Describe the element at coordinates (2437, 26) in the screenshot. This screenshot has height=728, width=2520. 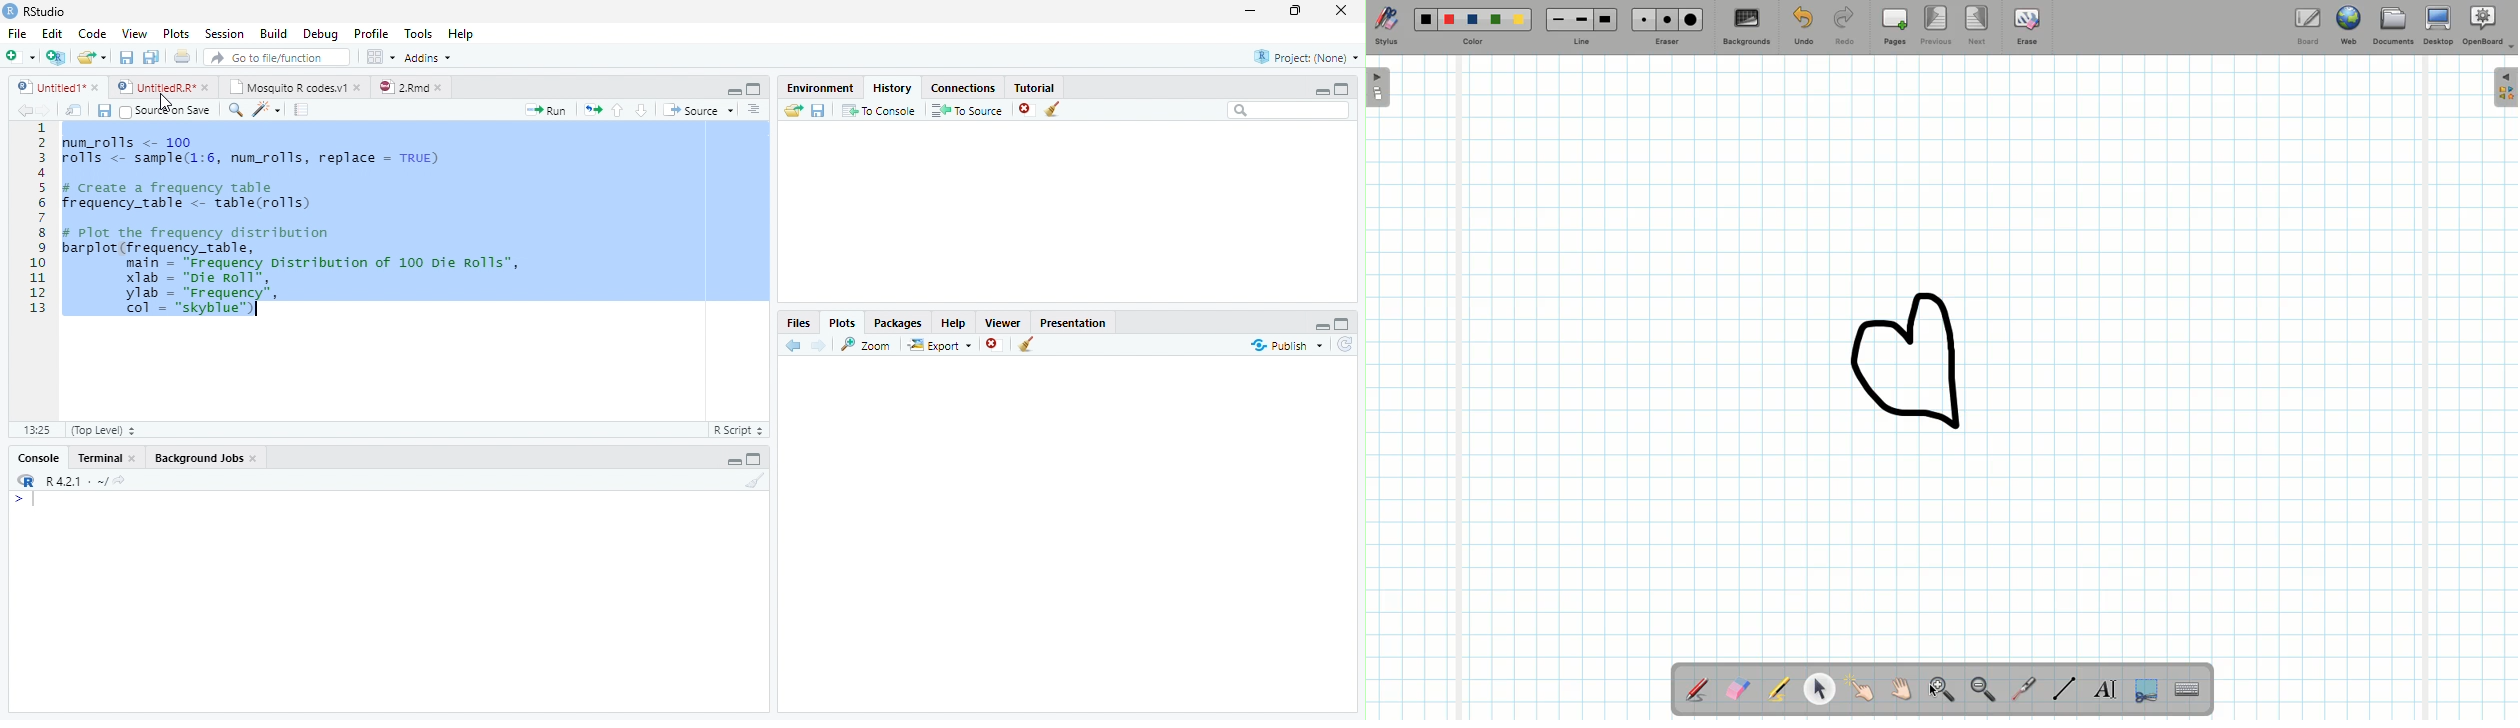
I see `Desktop` at that location.